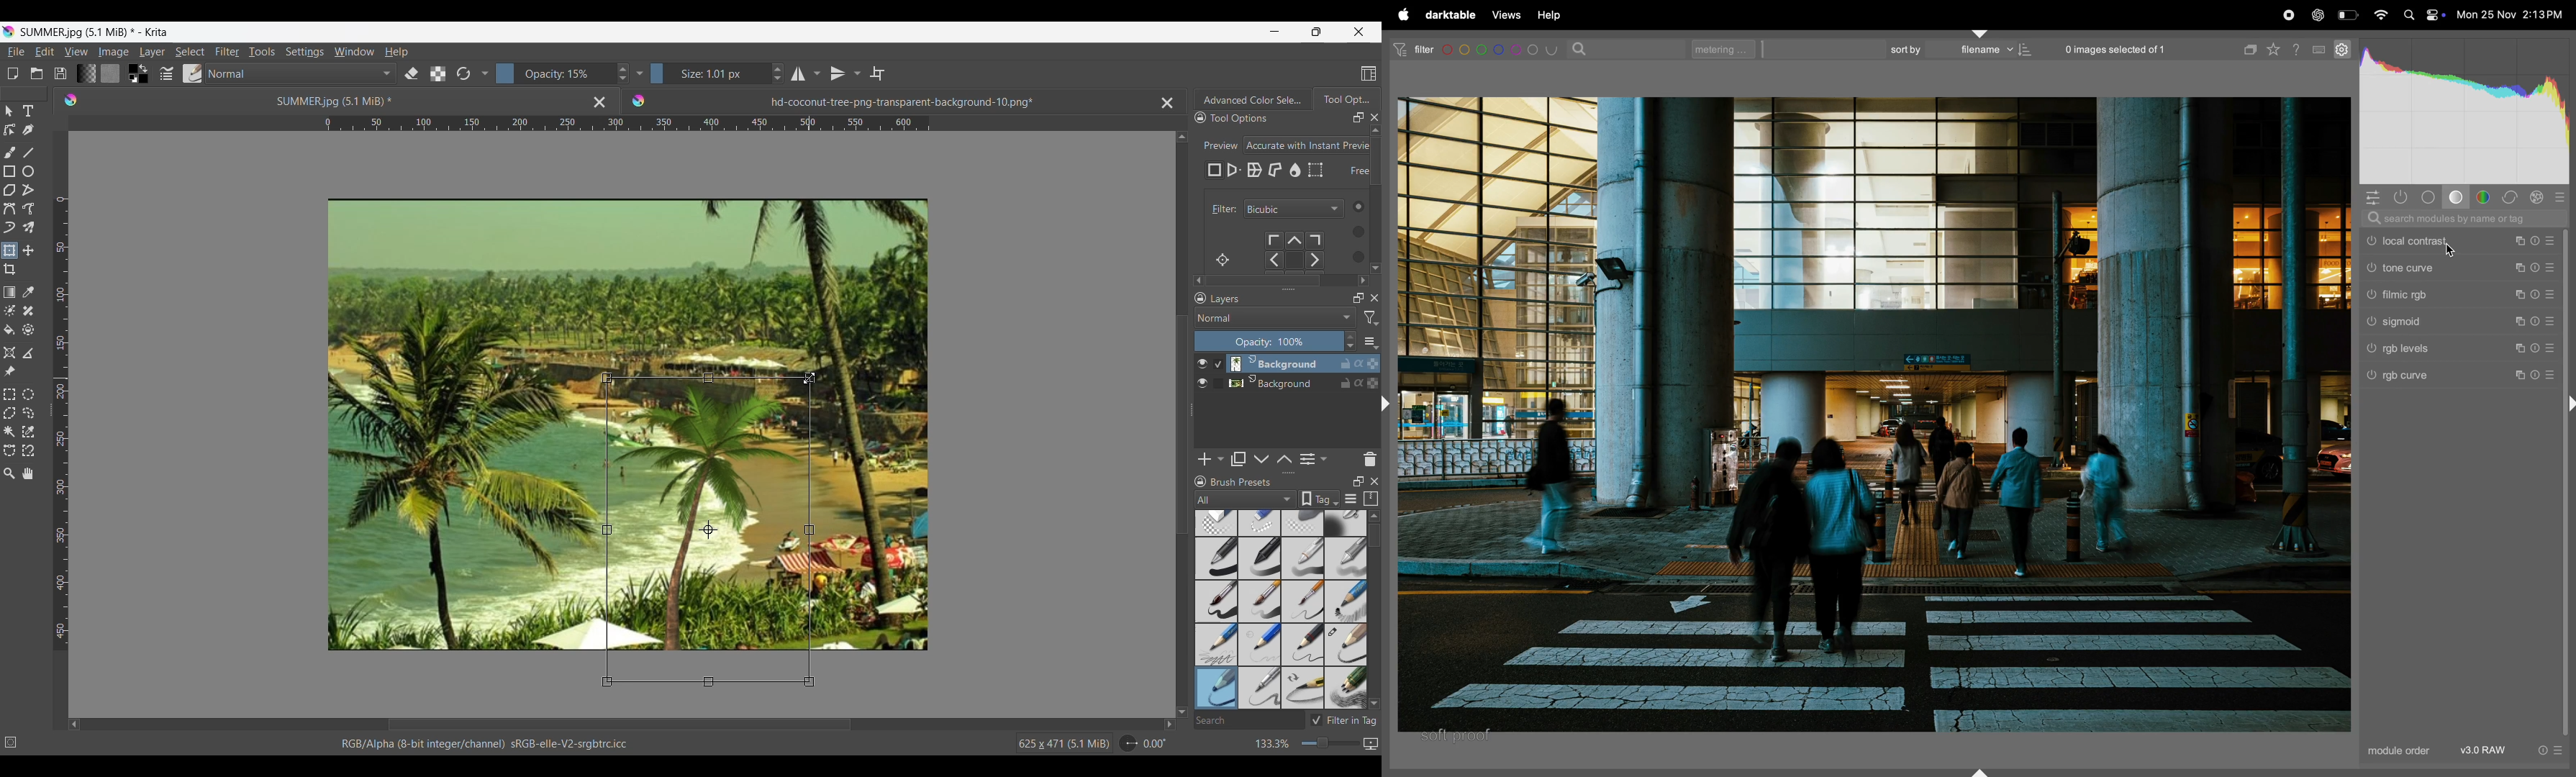 Image resolution: width=2576 pixels, height=784 pixels. Describe the element at coordinates (1182, 703) in the screenshot. I see `Down` at that location.